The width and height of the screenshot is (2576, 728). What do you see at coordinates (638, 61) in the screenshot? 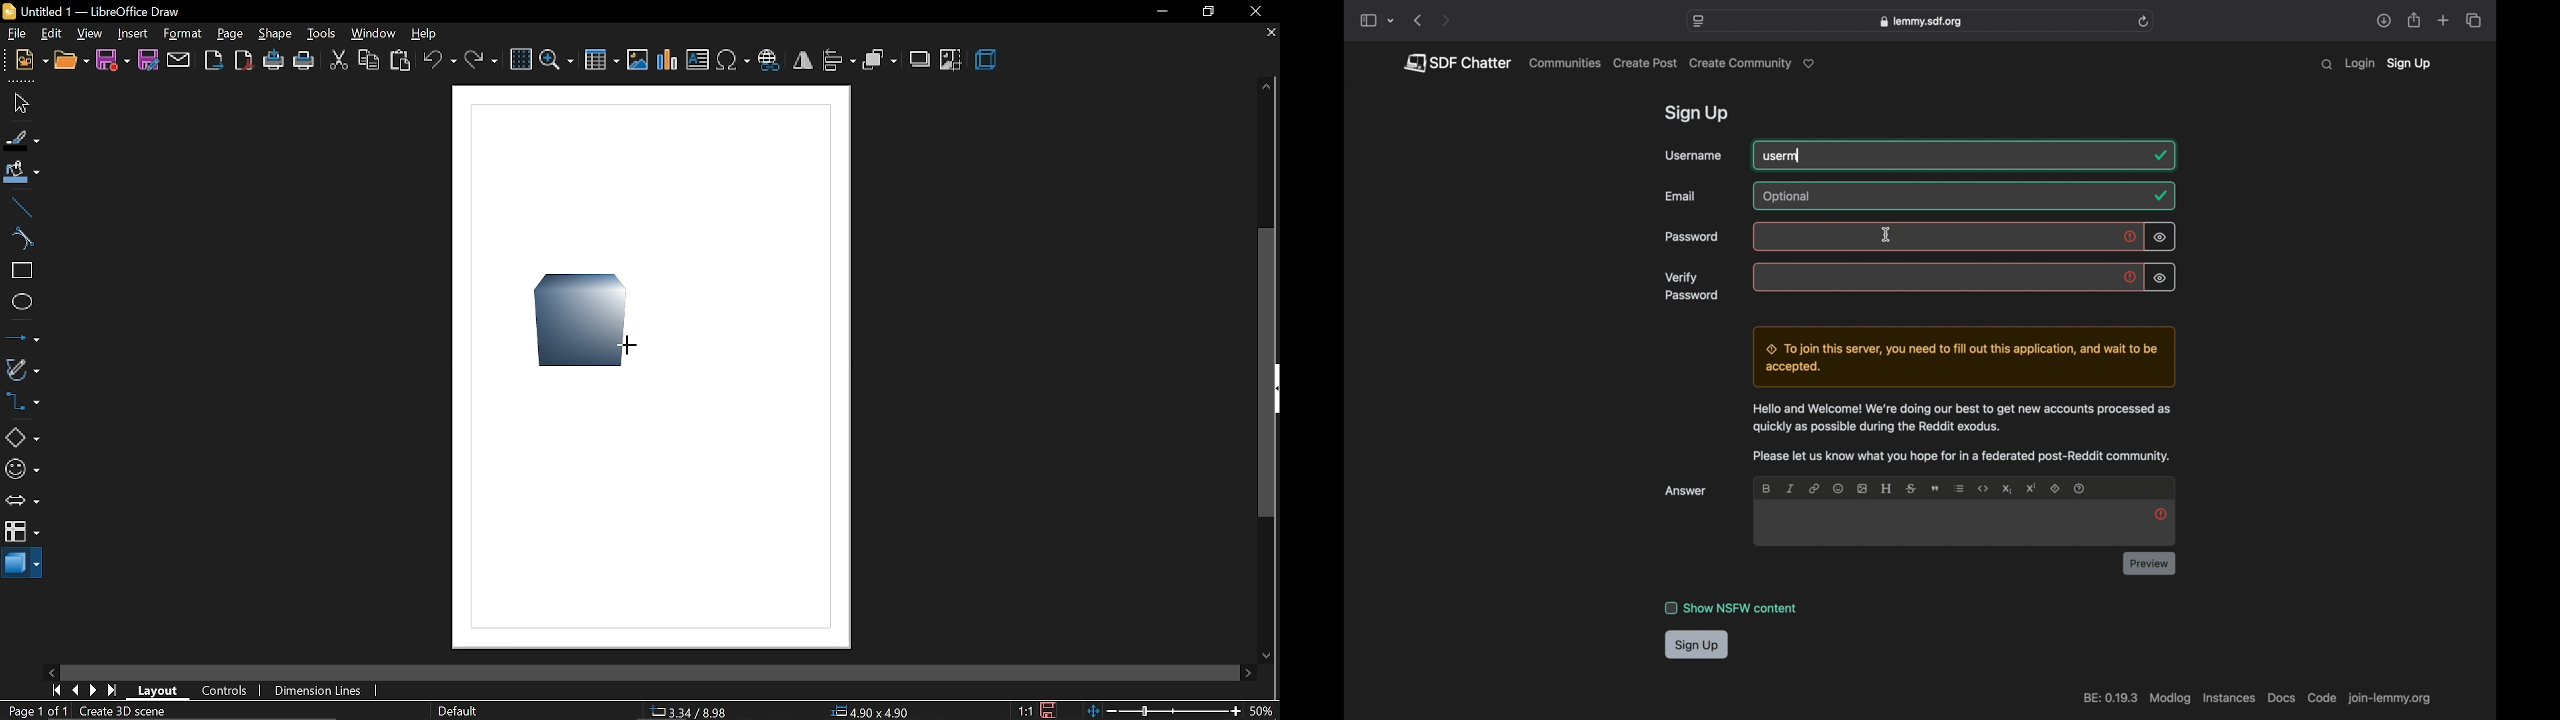
I see `insert image` at bounding box center [638, 61].